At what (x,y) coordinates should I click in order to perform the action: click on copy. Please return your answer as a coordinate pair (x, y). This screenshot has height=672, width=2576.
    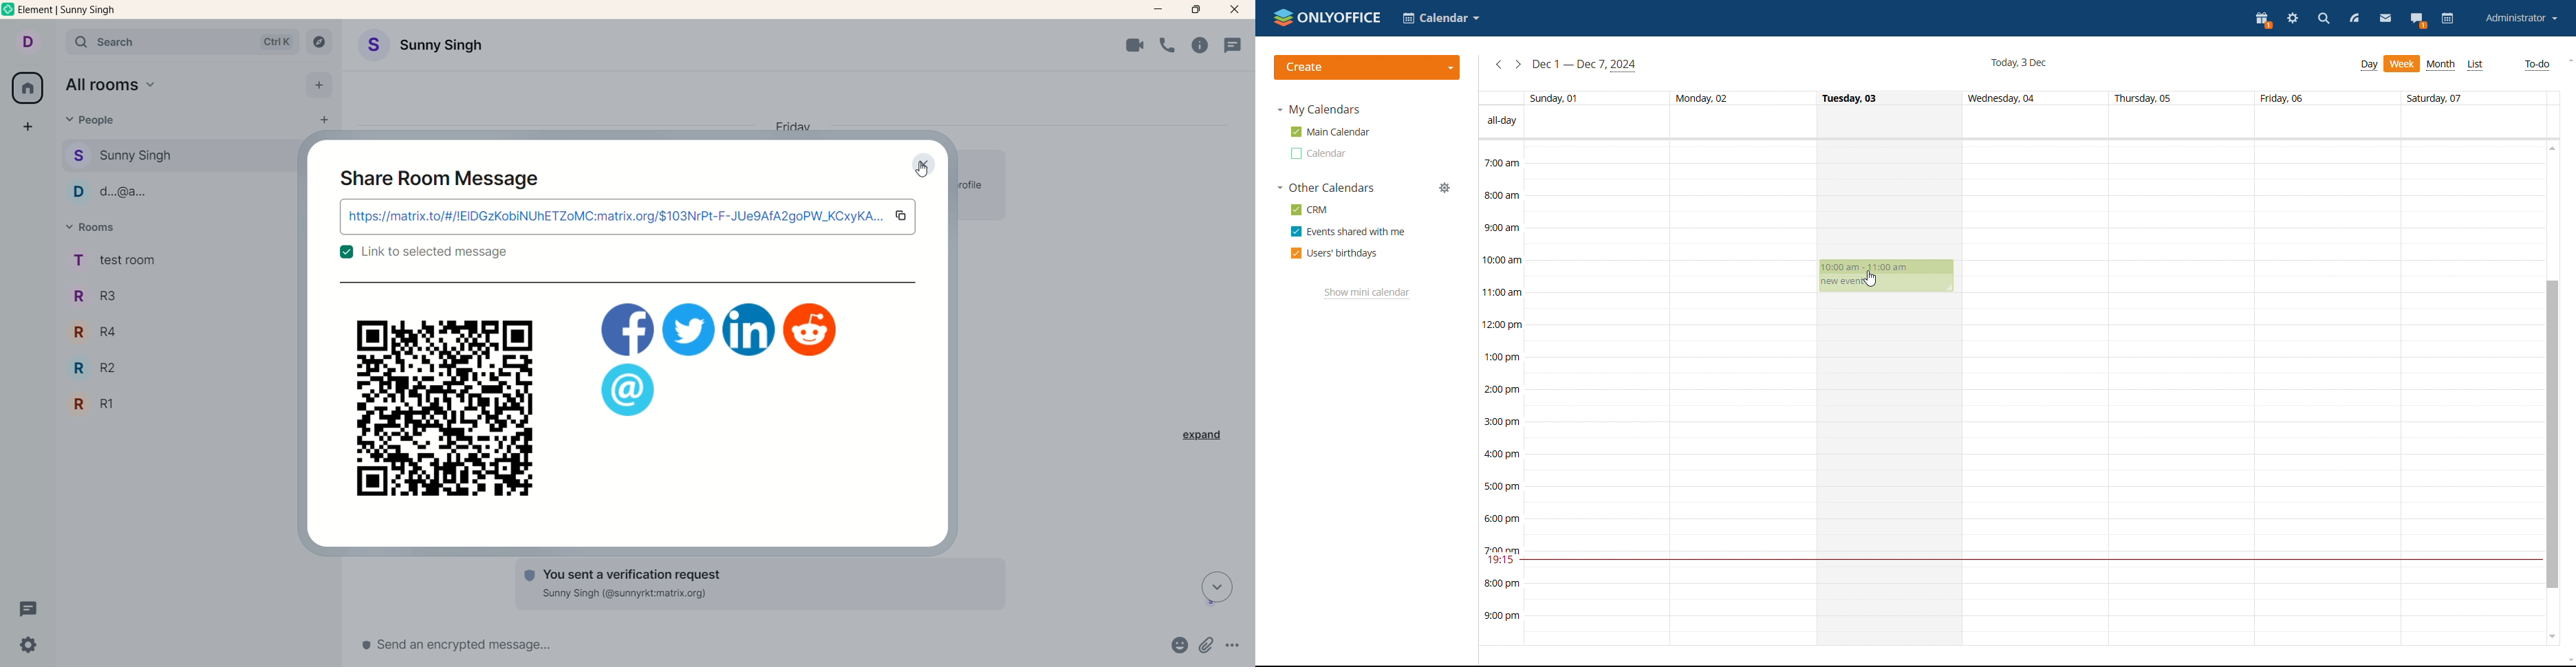
    Looking at the image, I should click on (905, 216).